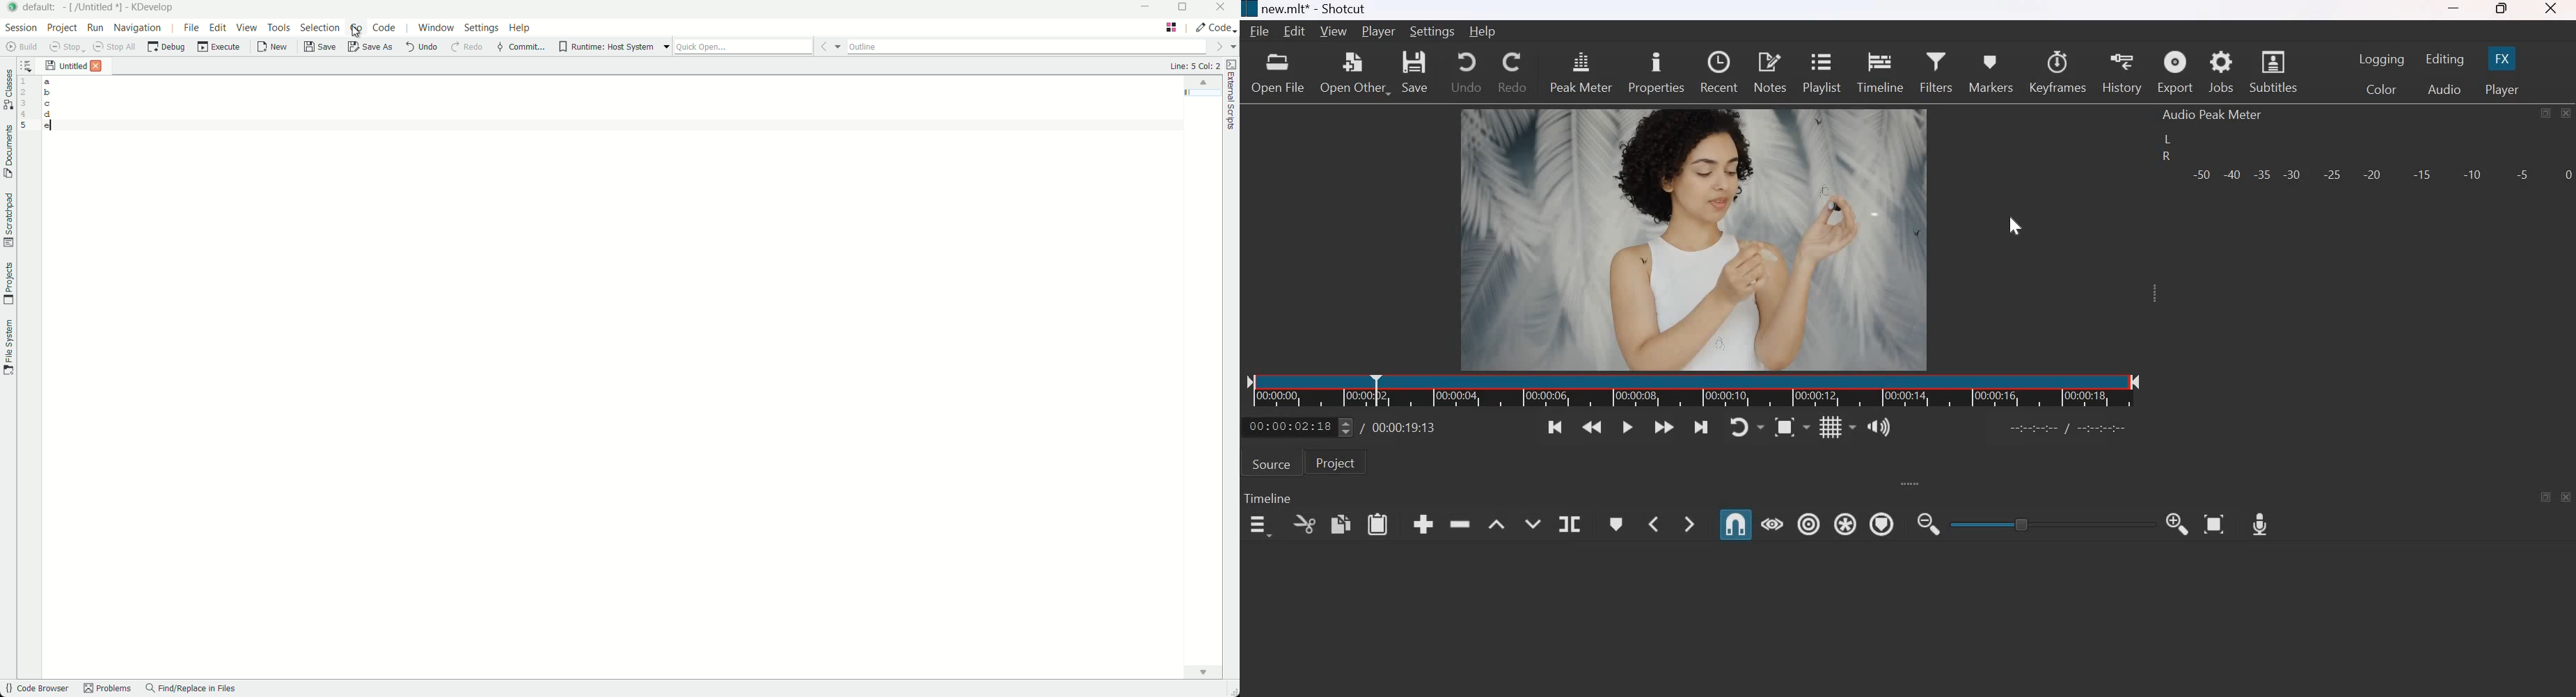 The height and width of the screenshot is (700, 2576). I want to click on project, so click(61, 28).